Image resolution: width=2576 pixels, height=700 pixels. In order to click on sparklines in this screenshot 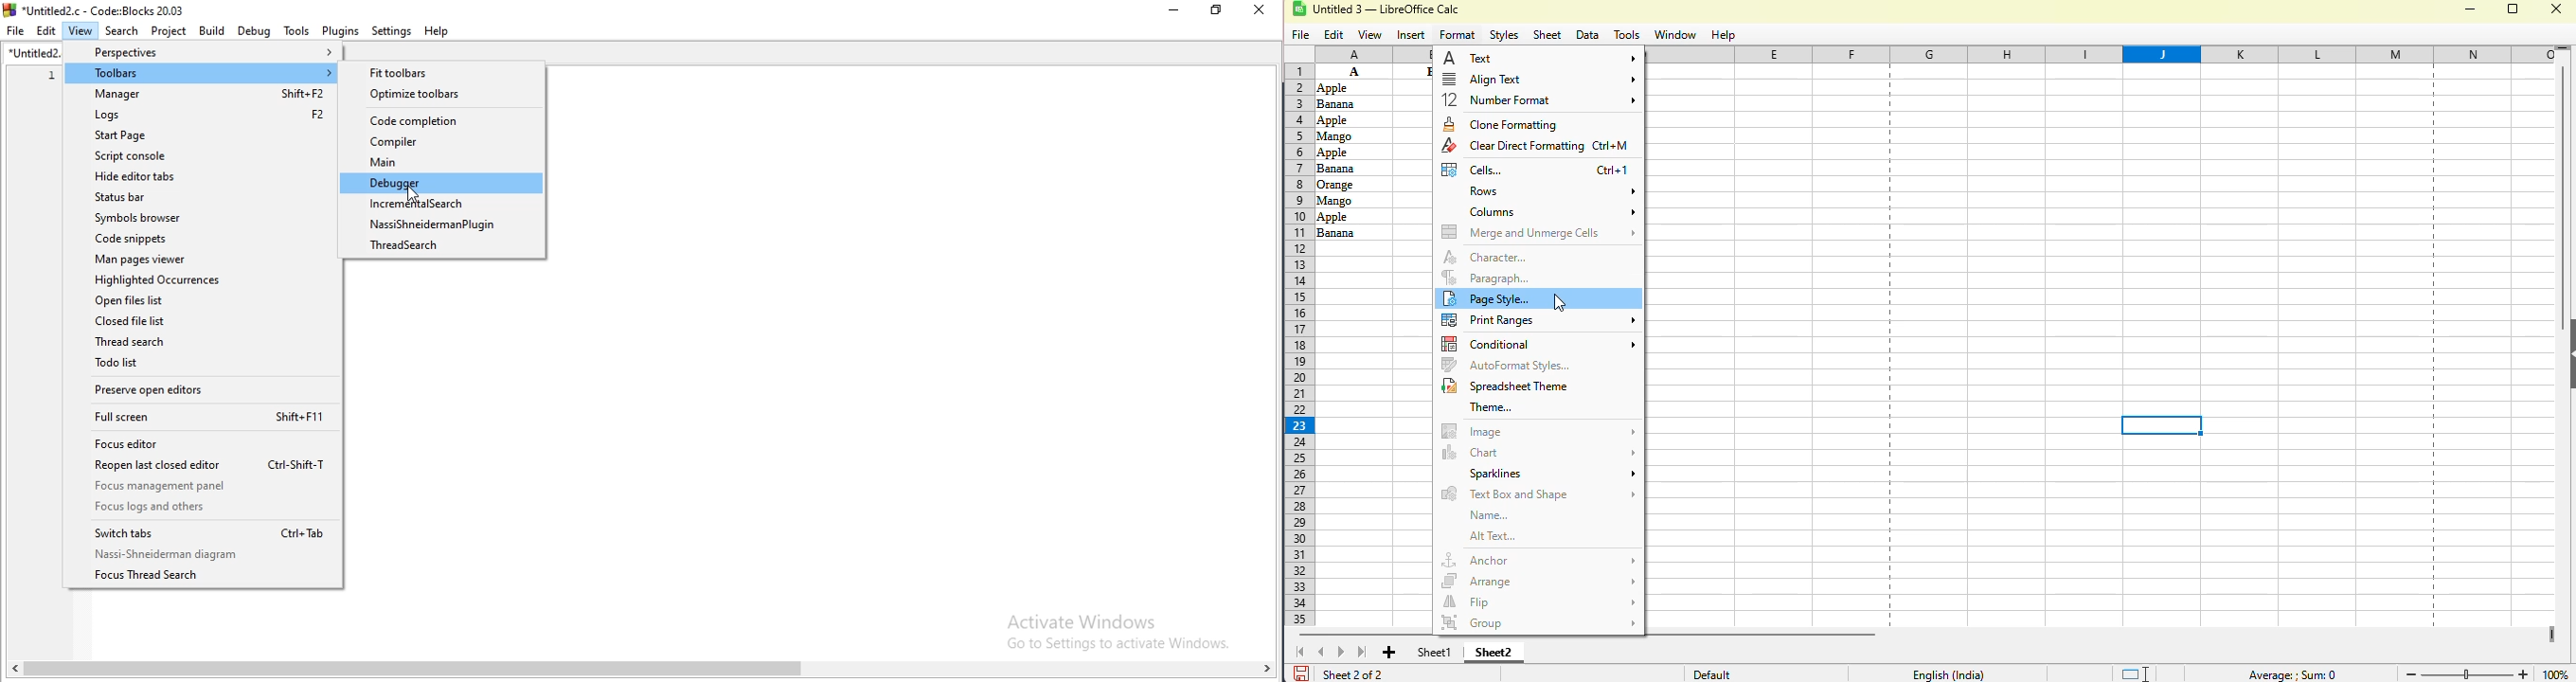, I will do `click(1550, 474)`.